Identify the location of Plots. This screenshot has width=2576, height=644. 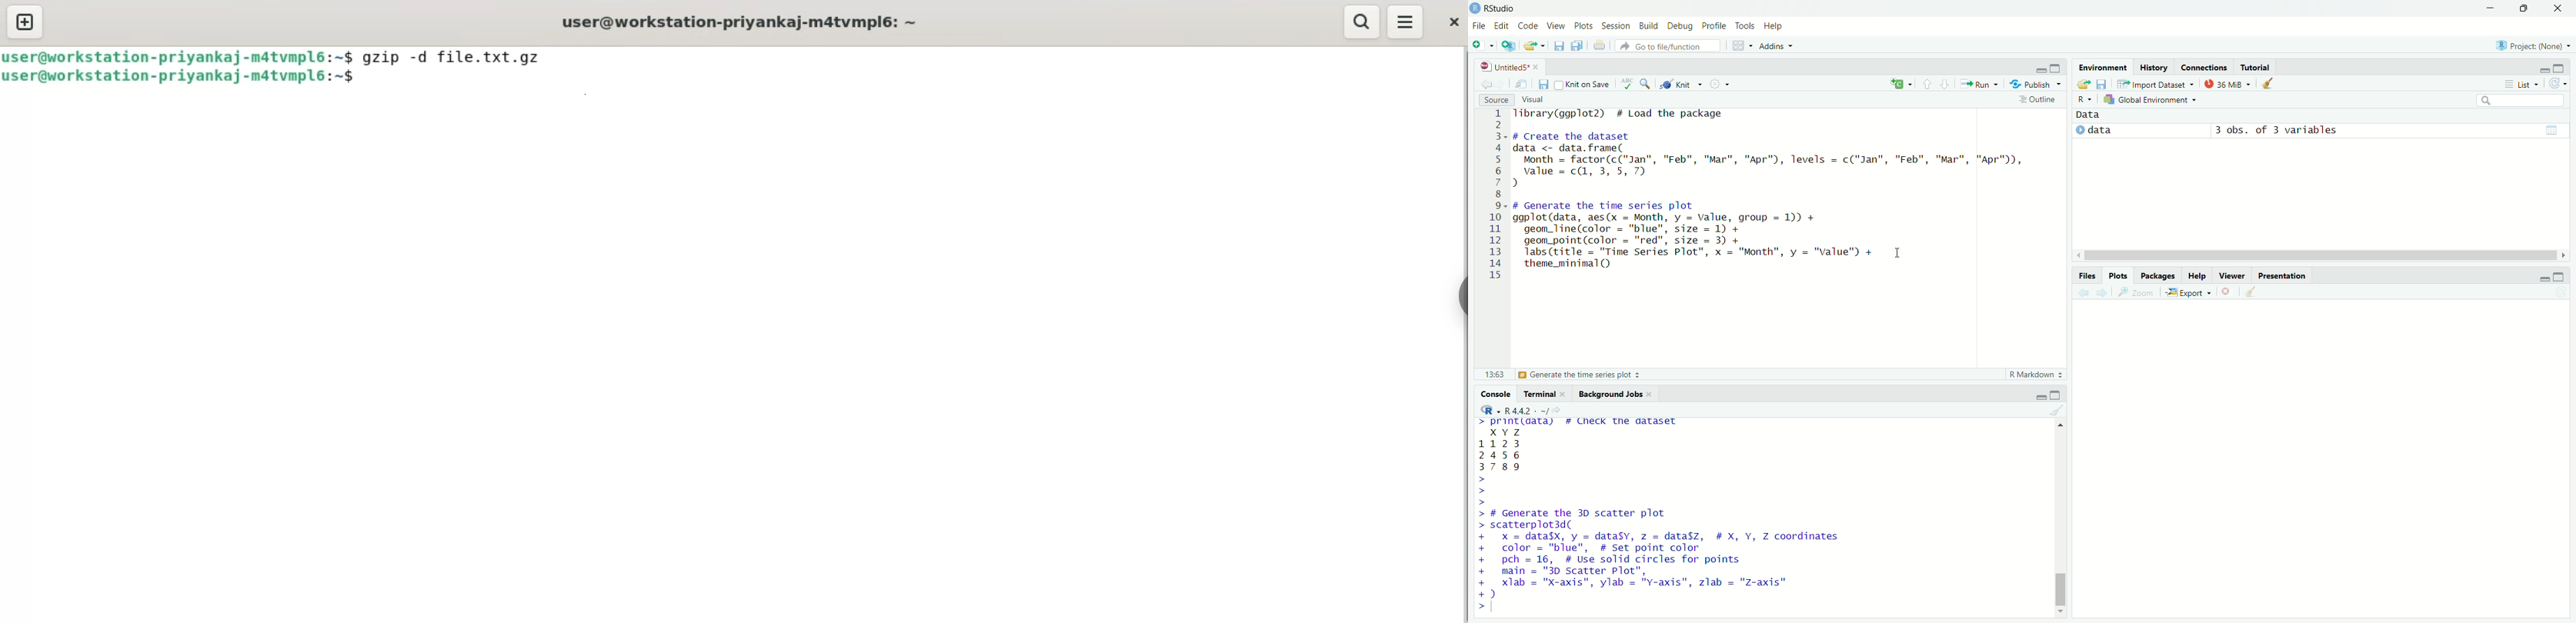
(2117, 277).